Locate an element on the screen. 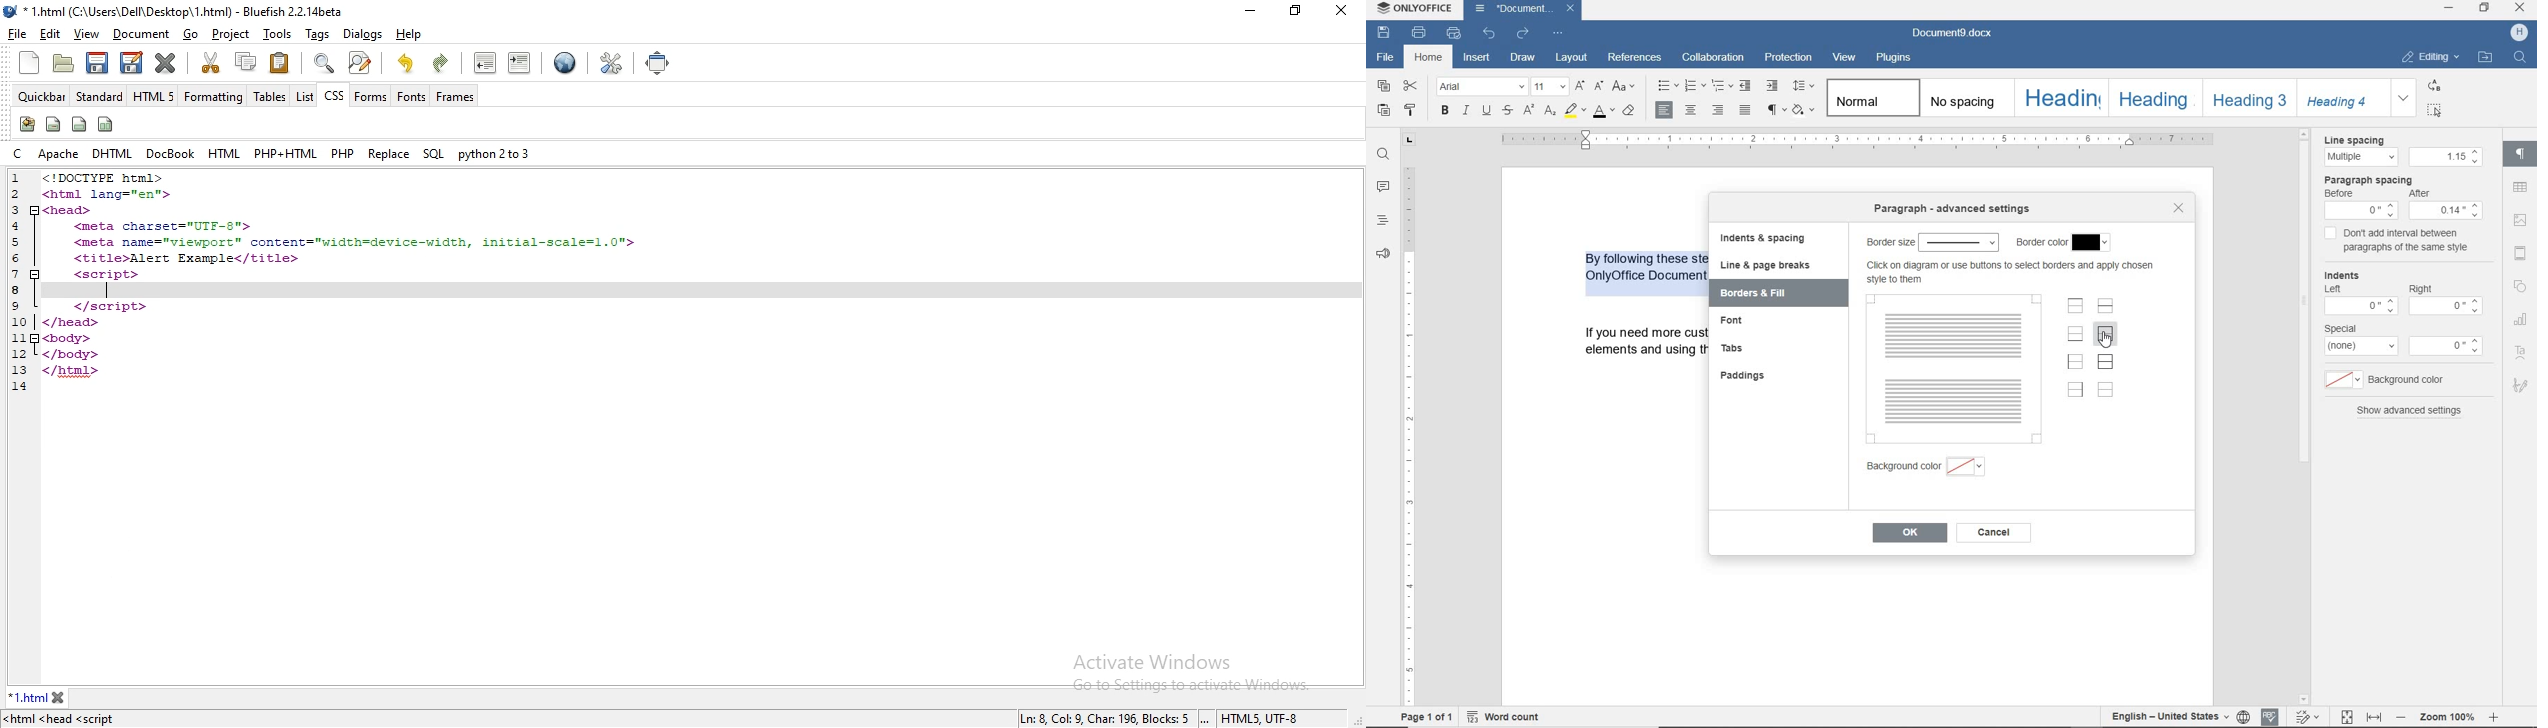 Image resolution: width=2548 pixels, height=728 pixels. paste is located at coordinates (279, 64).